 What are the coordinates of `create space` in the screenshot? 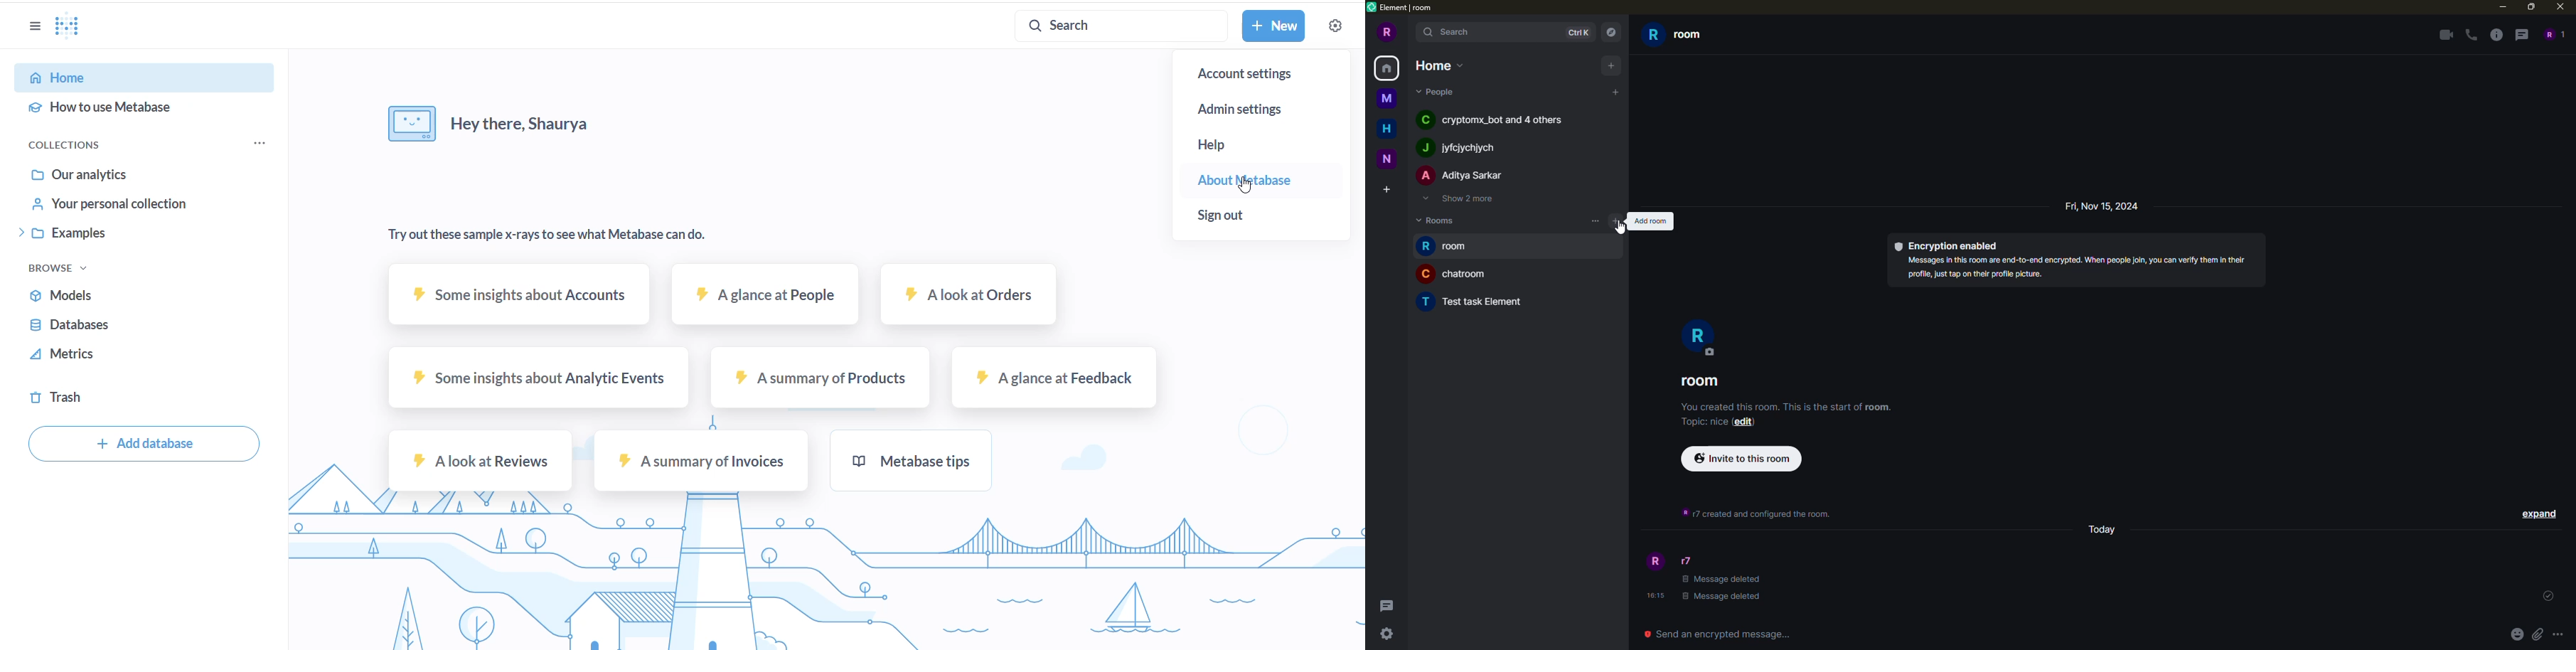 It's located at (1385, 189).